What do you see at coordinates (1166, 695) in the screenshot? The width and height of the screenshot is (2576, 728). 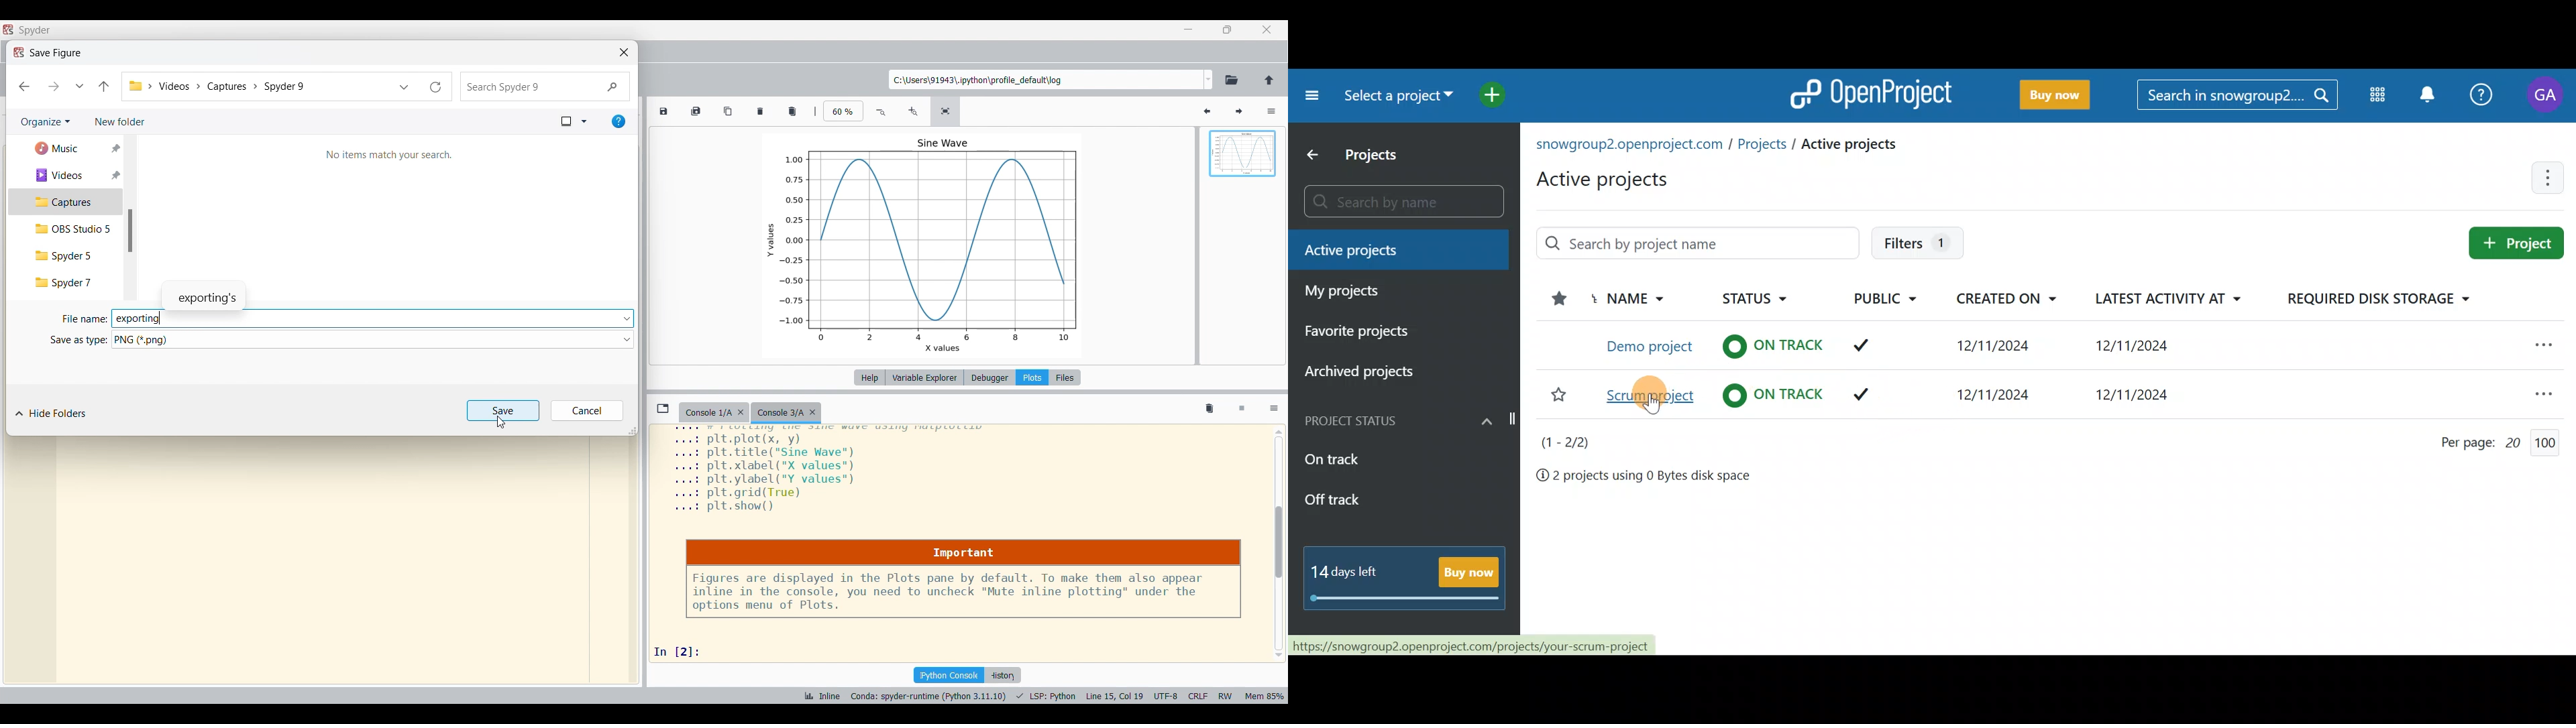 I see `UTF-8` at bounding box center [1166, 695].